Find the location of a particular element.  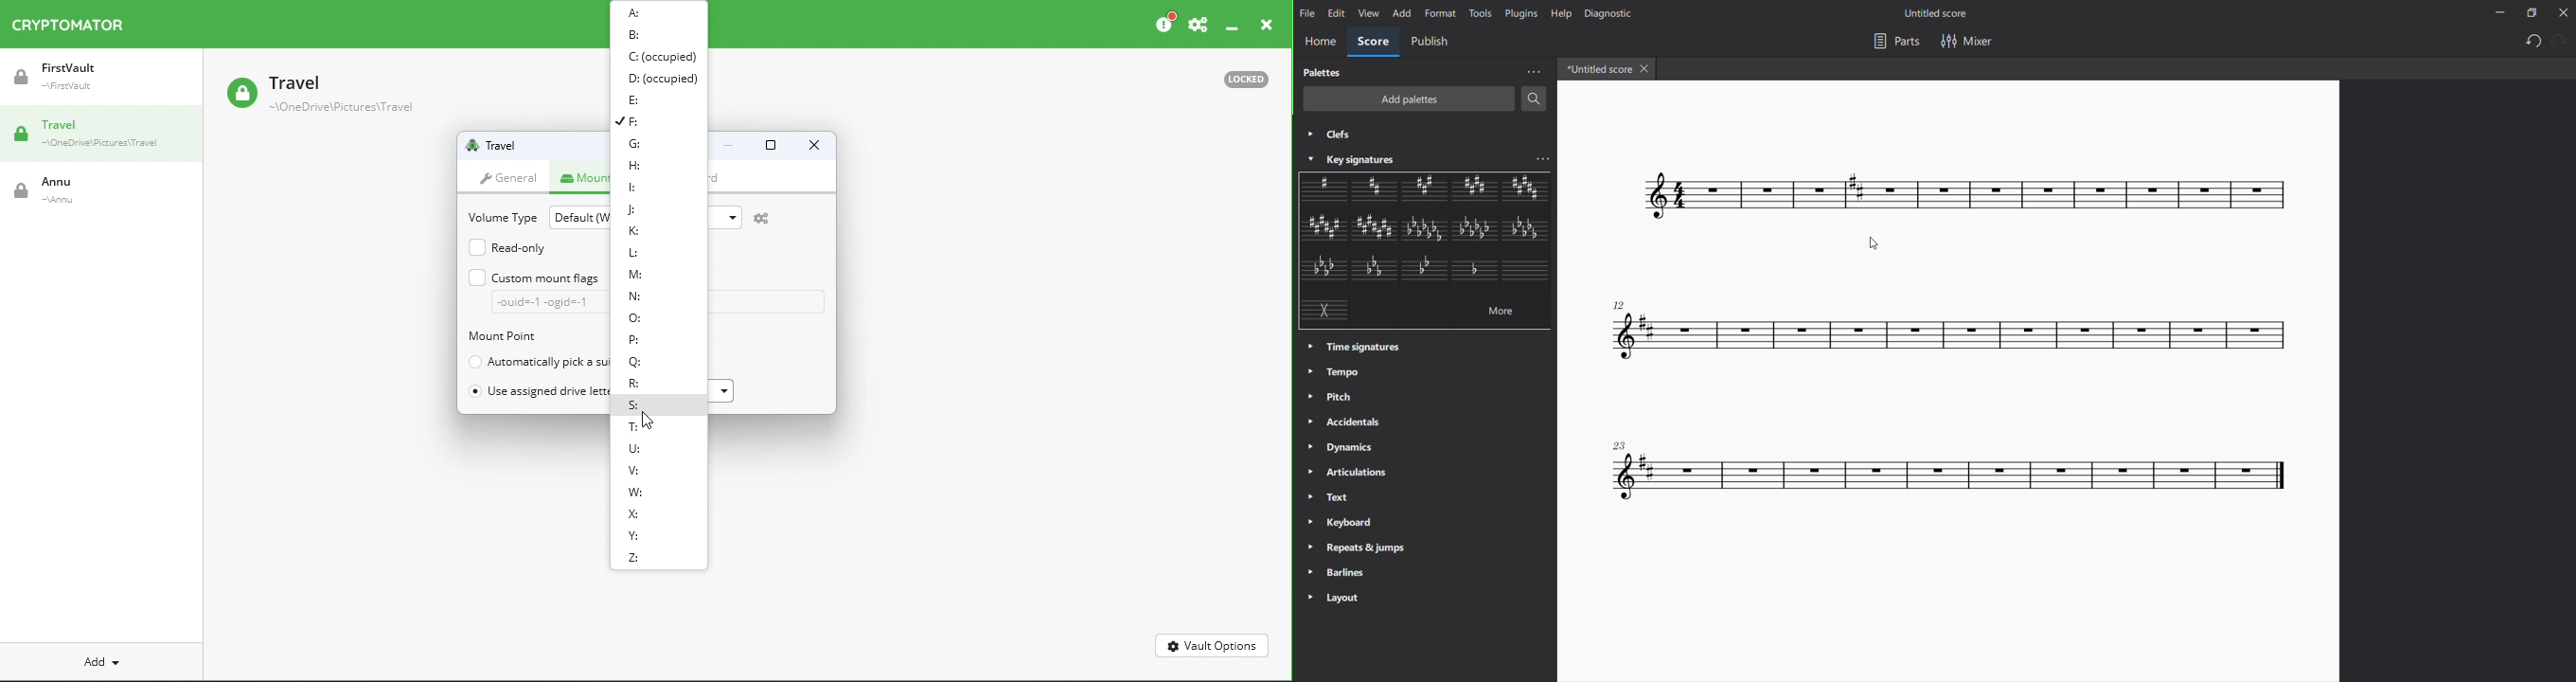

score is located at coordinates (1372, 41).